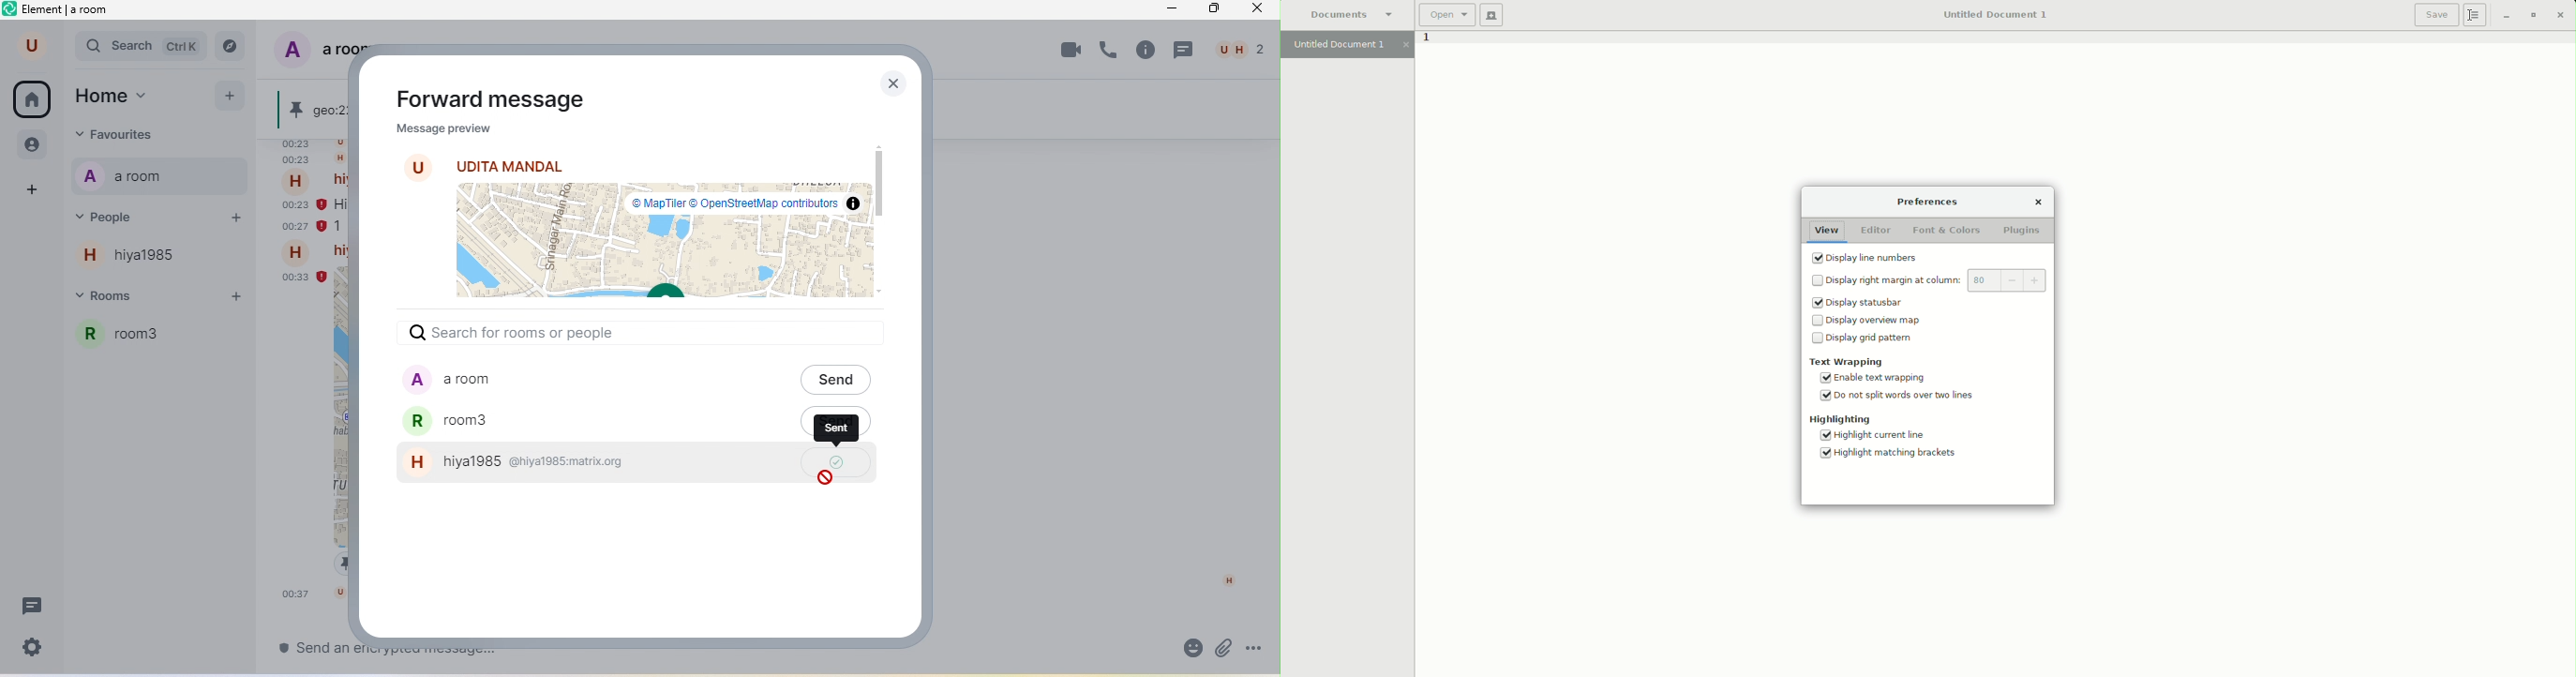  I want to click on close, so click(891, 83).